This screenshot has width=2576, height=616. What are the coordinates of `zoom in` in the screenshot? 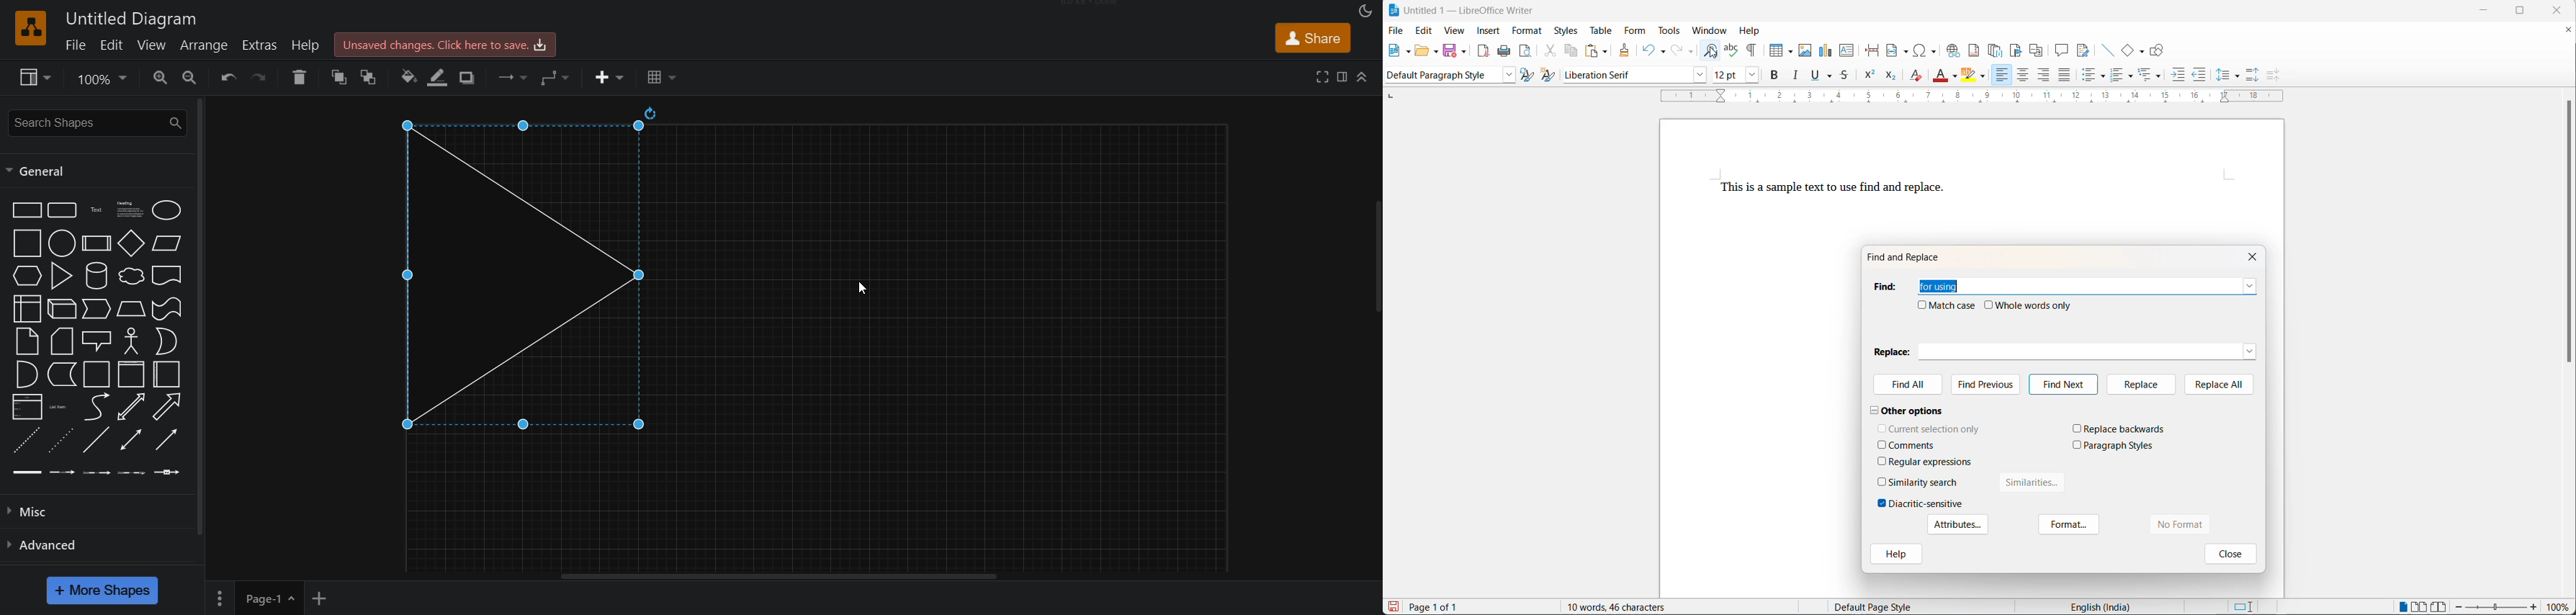 It's located at (164, 76).